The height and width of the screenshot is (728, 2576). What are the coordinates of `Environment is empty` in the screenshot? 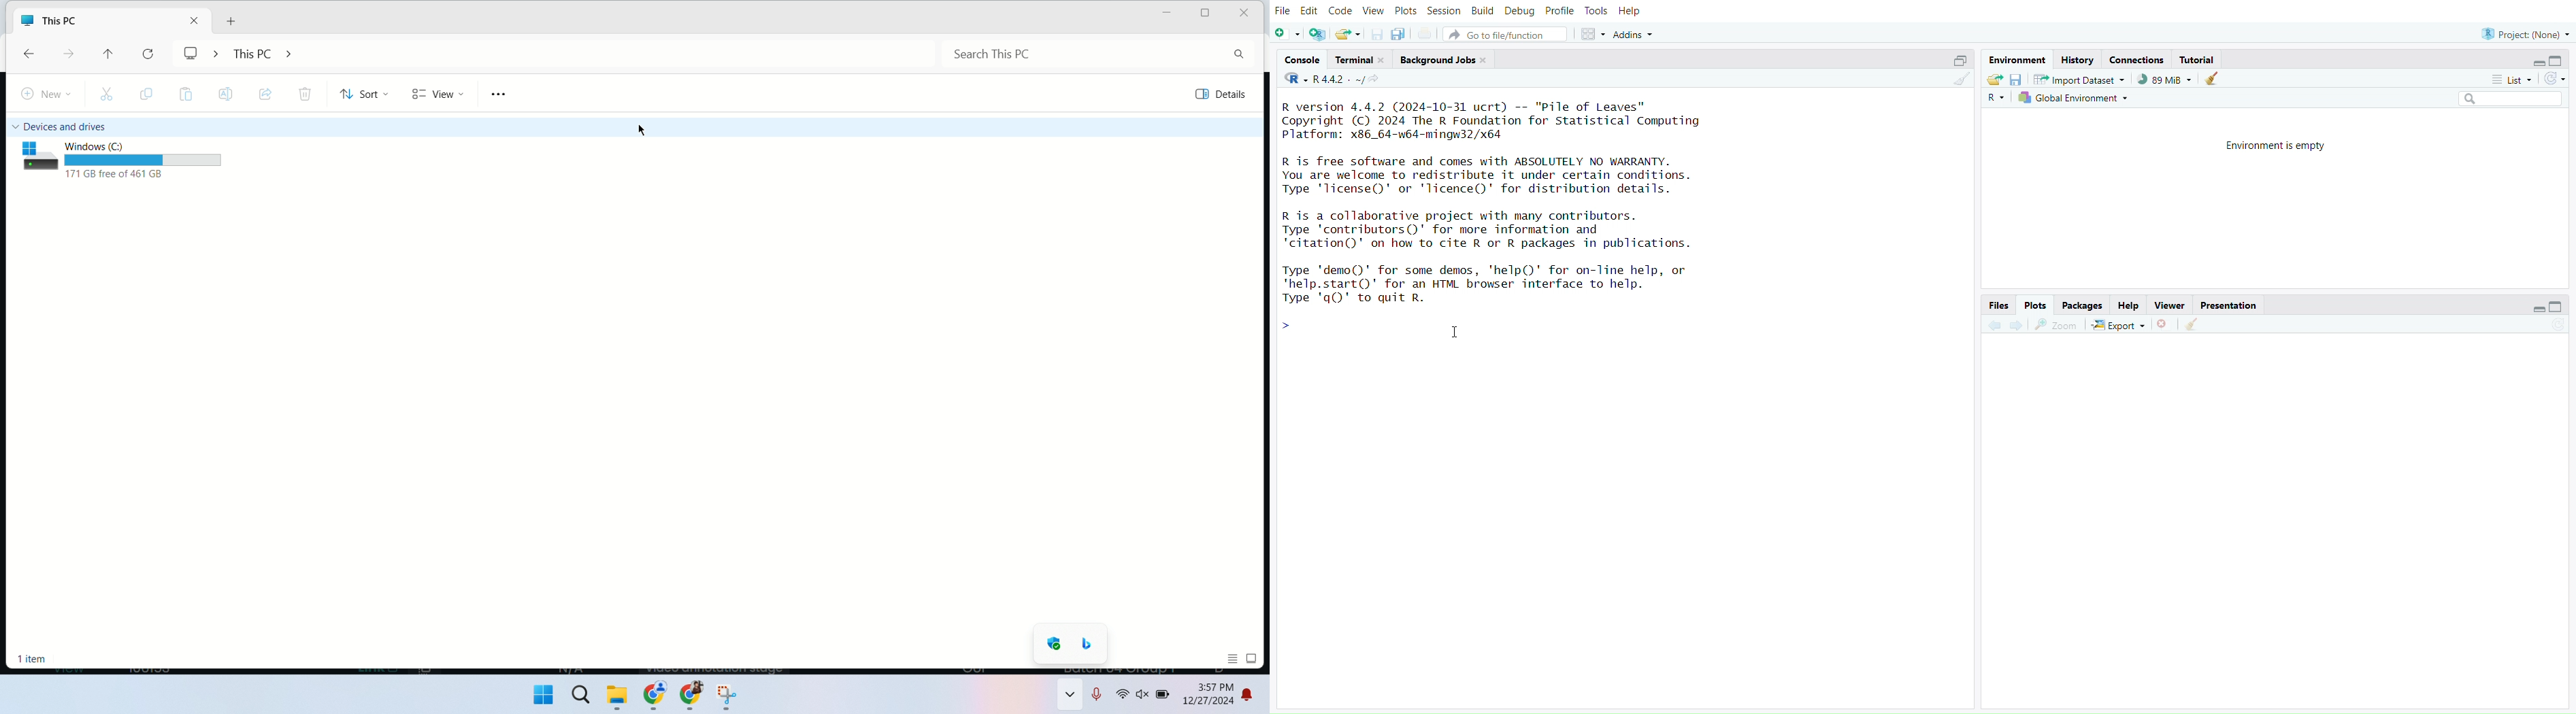 It's located at (2271, 143).